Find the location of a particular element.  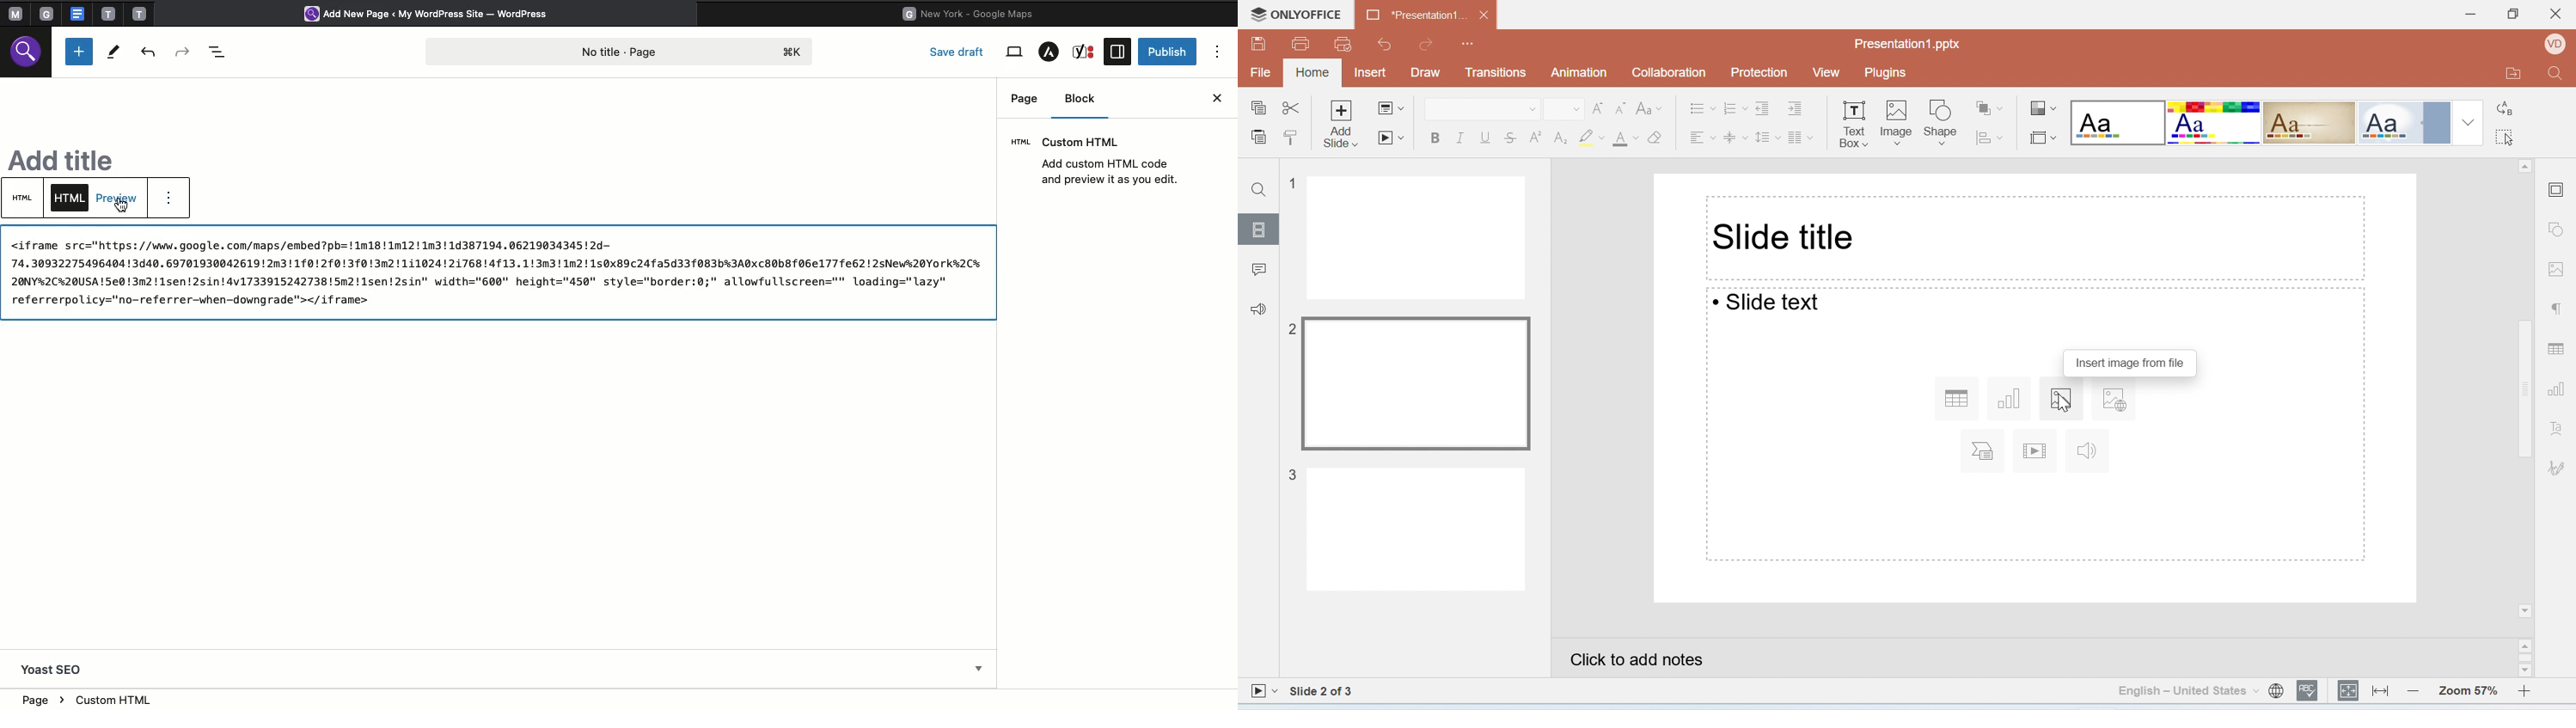

Change case is located at coordinates (1651, 108).